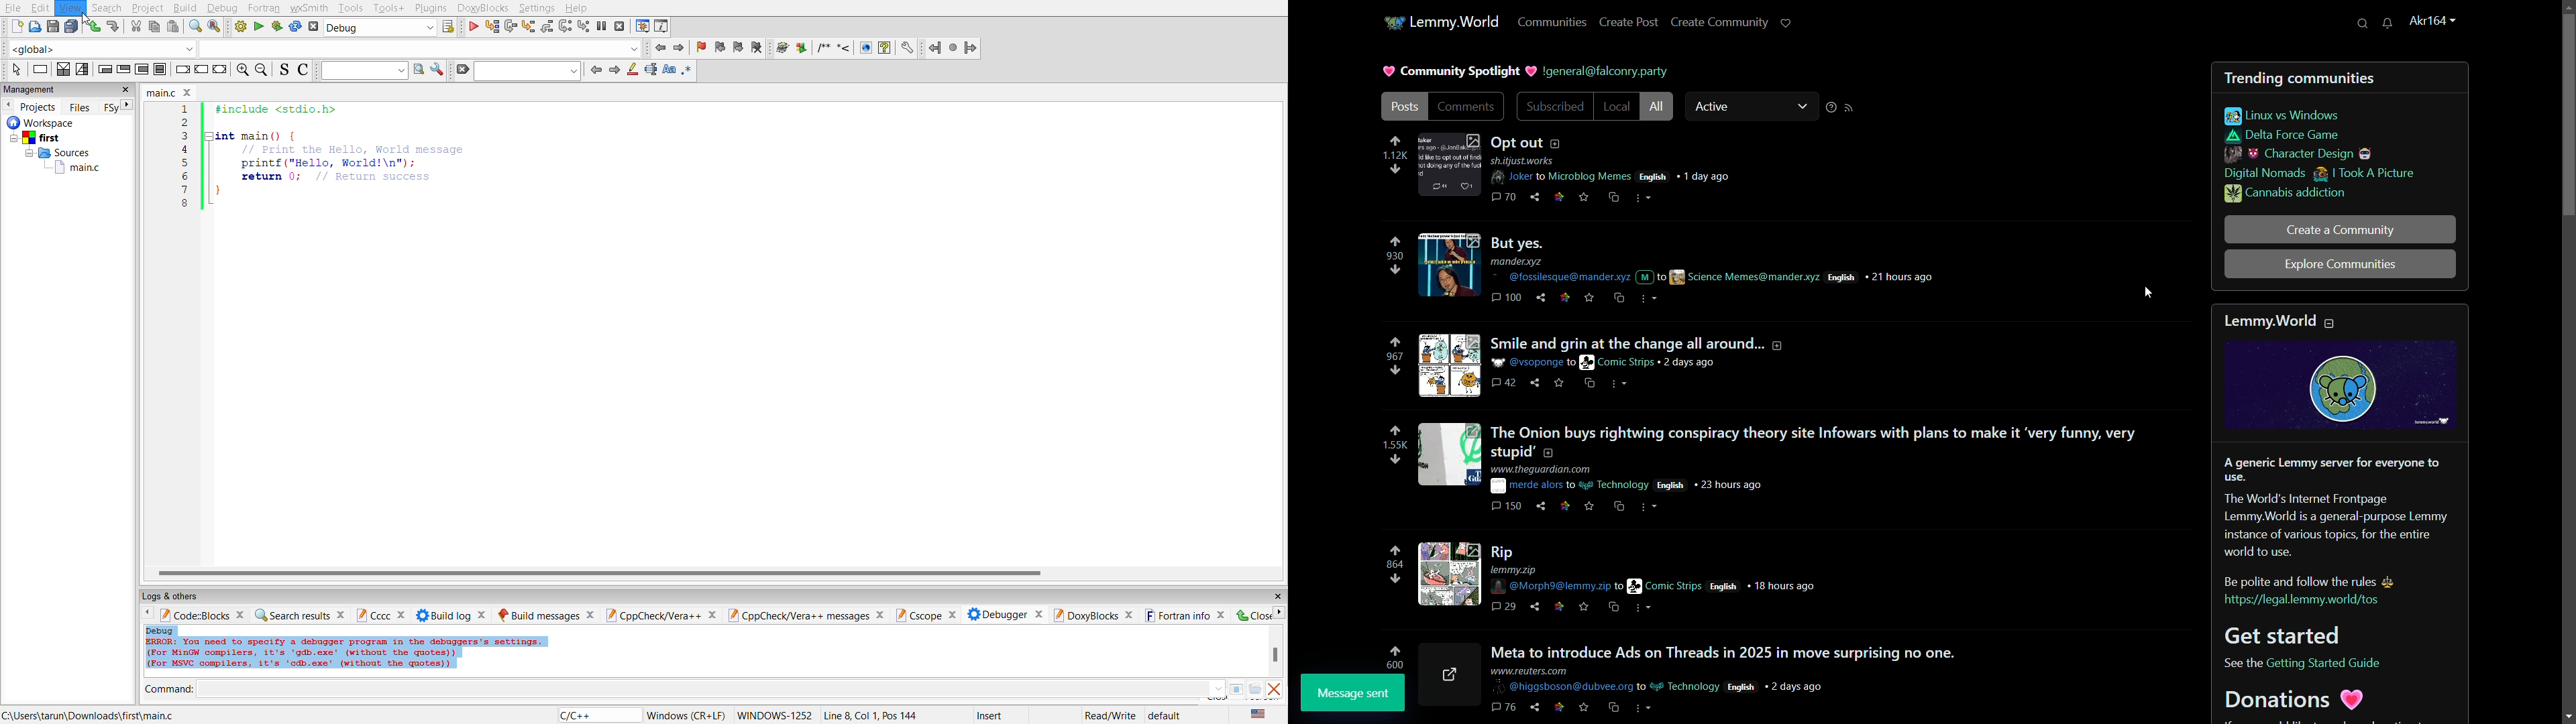 The width and height of the screenshot is (2576, 728). What do you see at coordinates (604, 570) in the screenshot?
I see `horizontal scroll bar` at bounding box center [604, 570].